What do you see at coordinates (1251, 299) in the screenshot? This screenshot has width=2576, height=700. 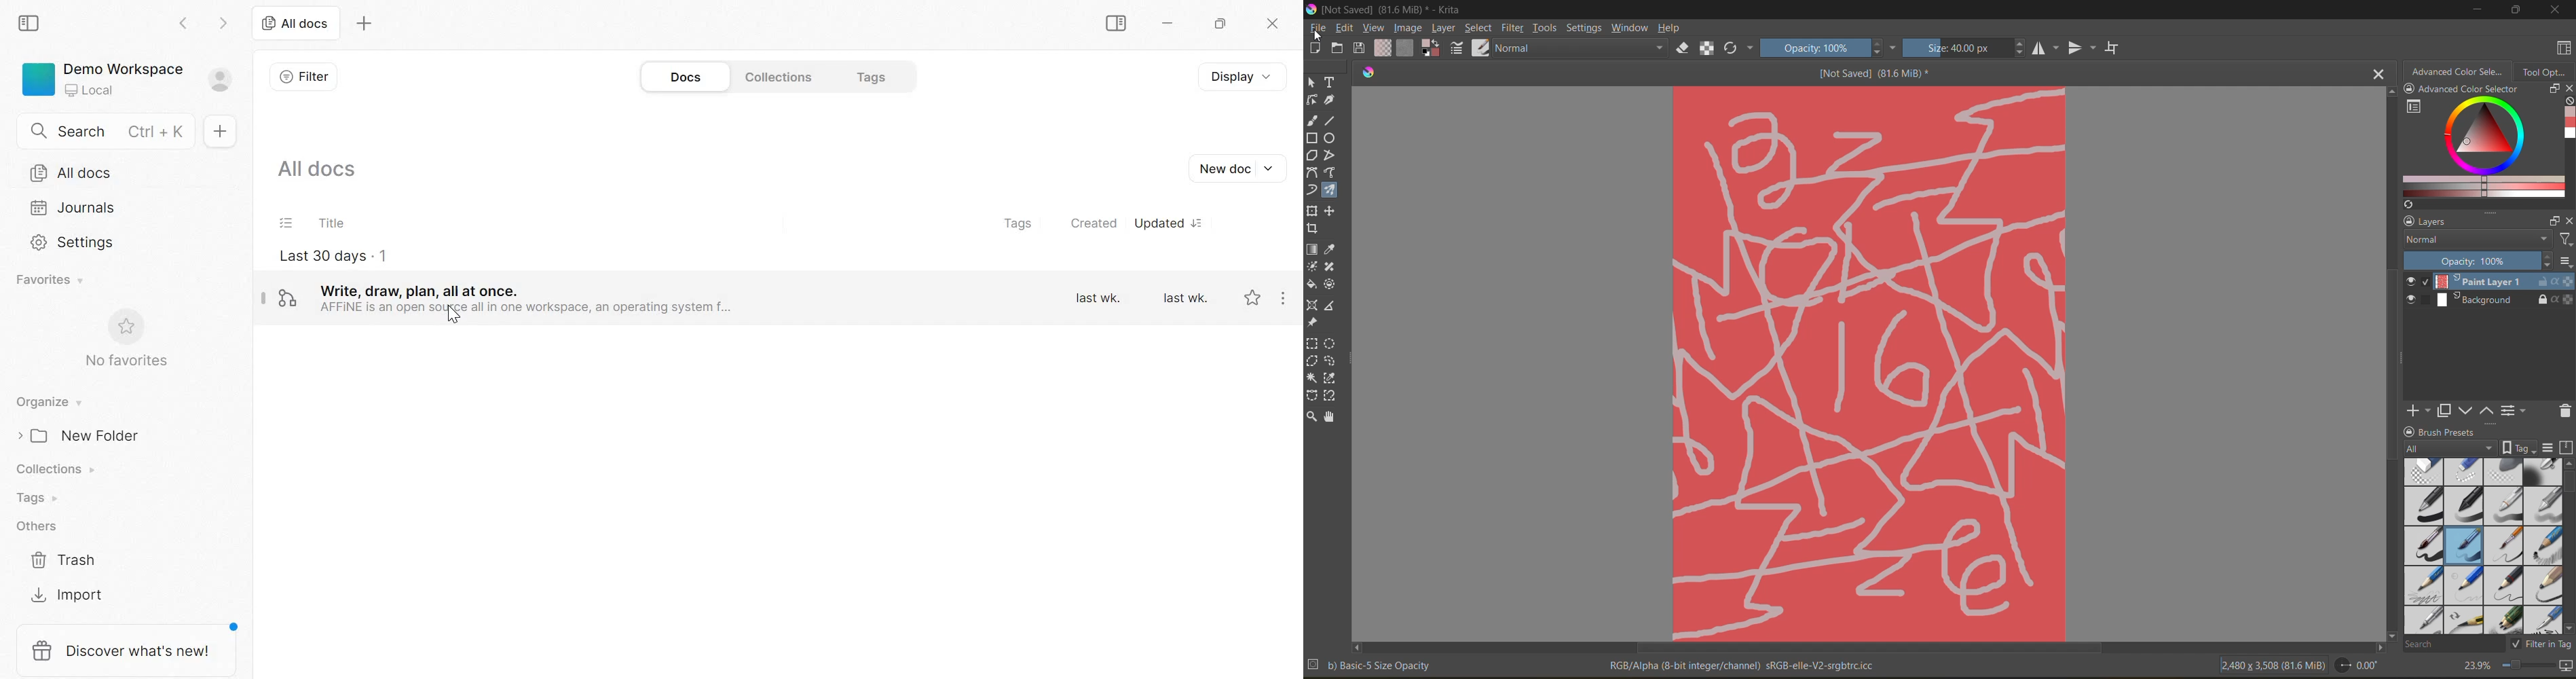 I see `Favorite` at bounding box center [1251, 299].